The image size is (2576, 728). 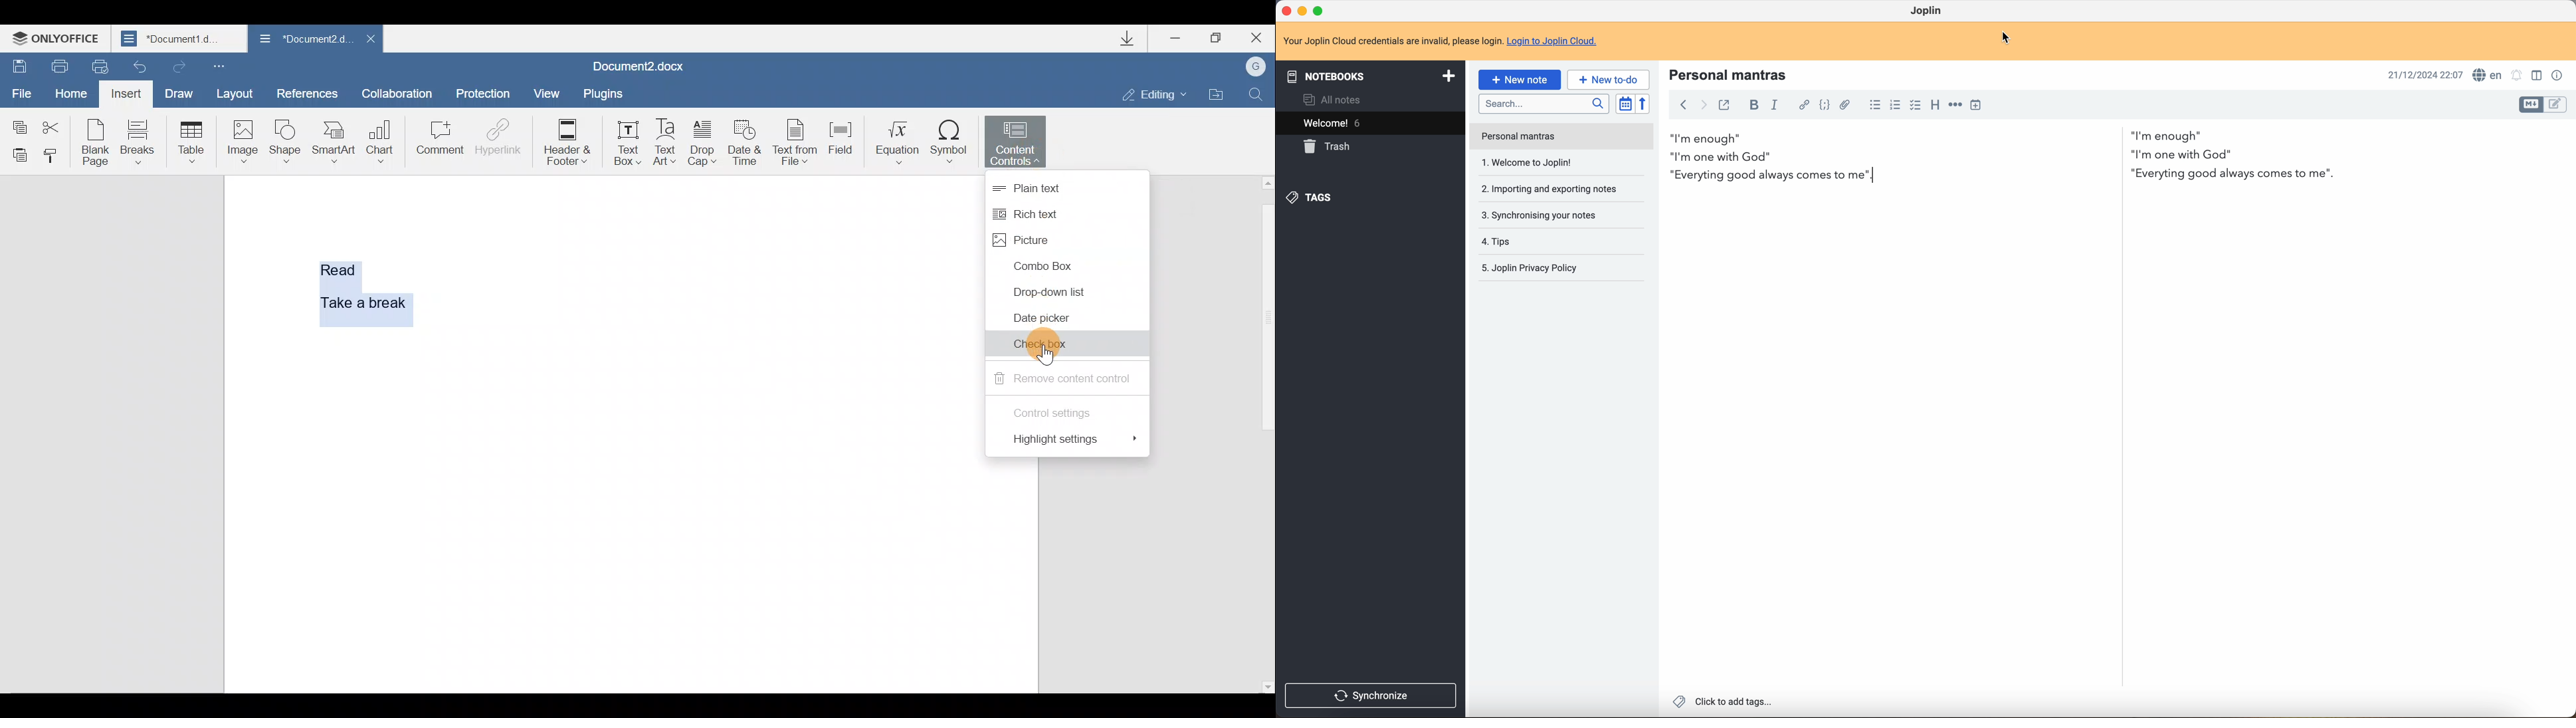 I want to click on I'm one with God second mantra, so click(x=1955, y=156).